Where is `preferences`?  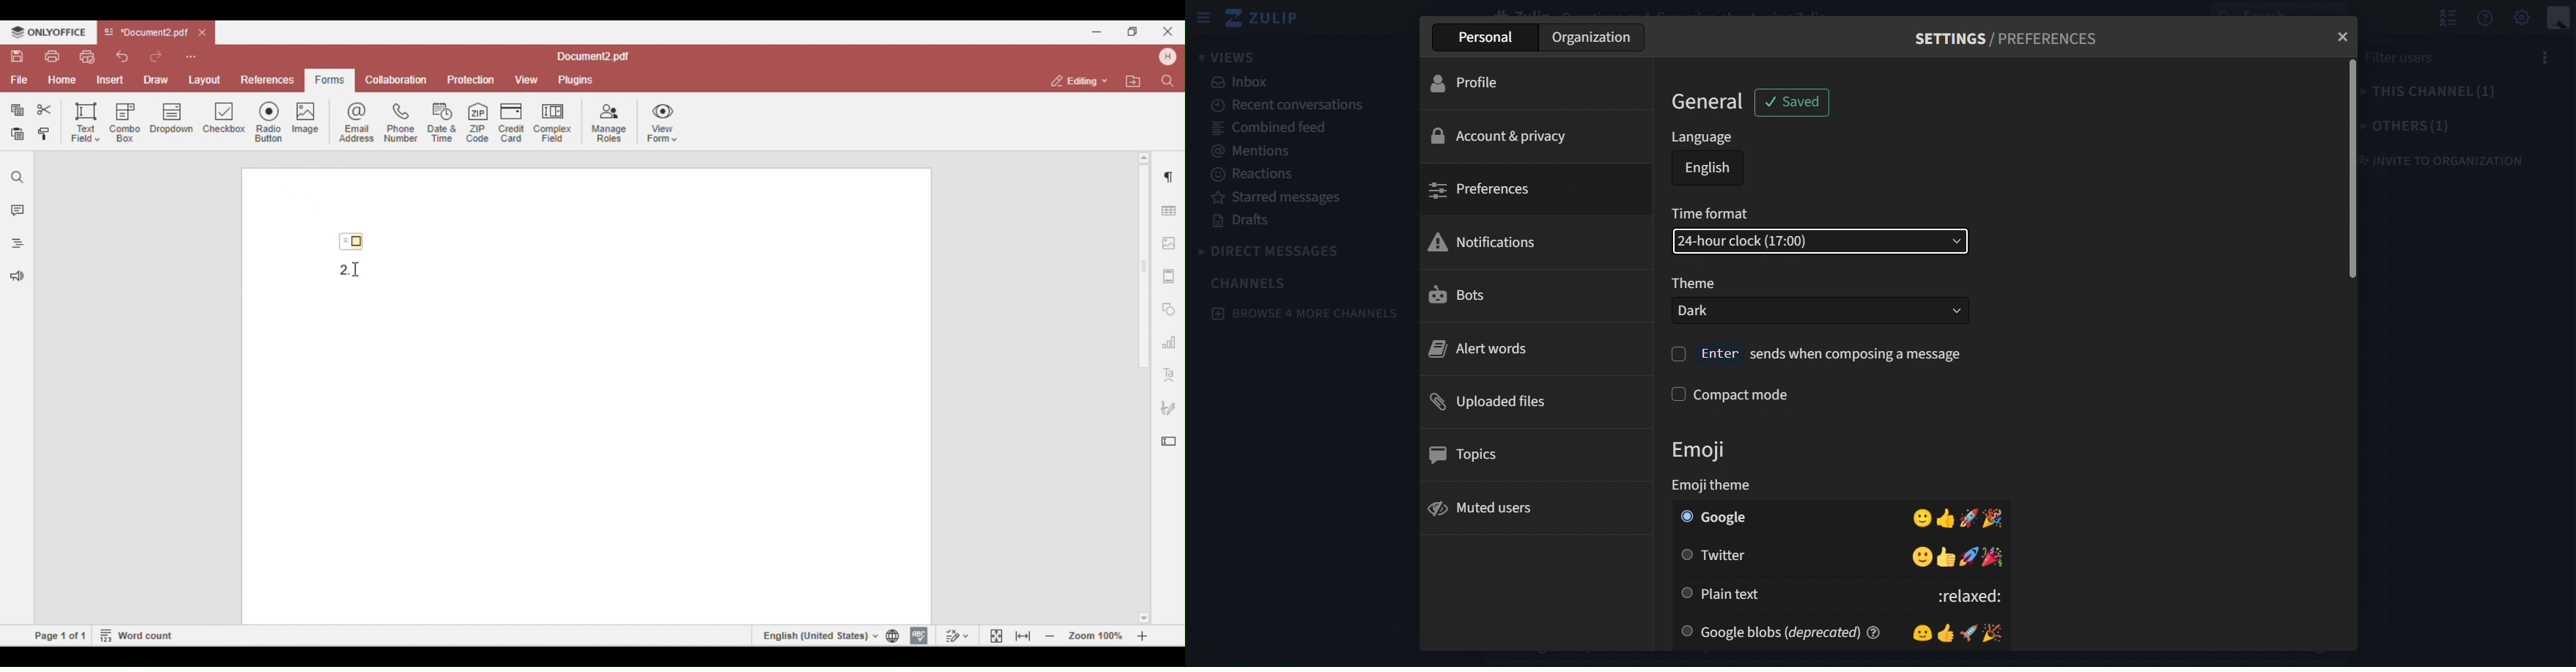
preferences is located at coordinates (1525, 189).